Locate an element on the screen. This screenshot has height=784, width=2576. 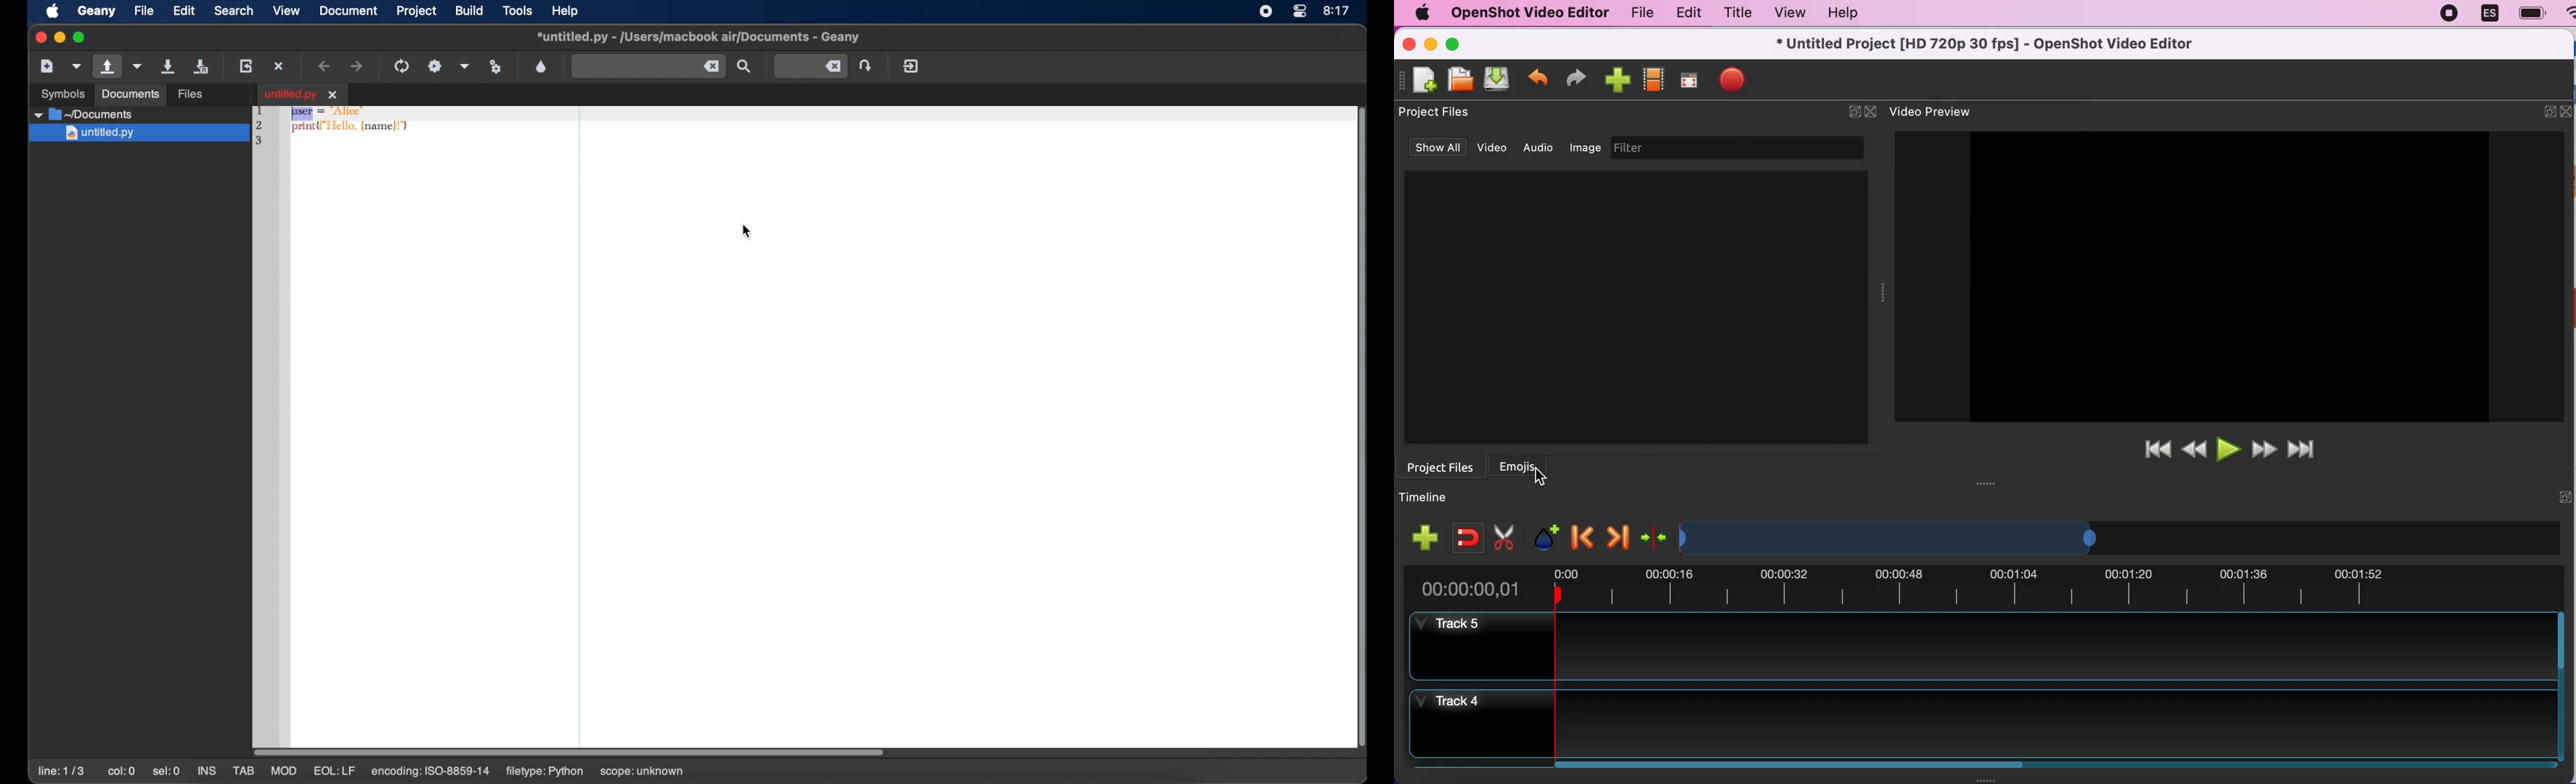
timeline is located at coordinates (1429, 498).